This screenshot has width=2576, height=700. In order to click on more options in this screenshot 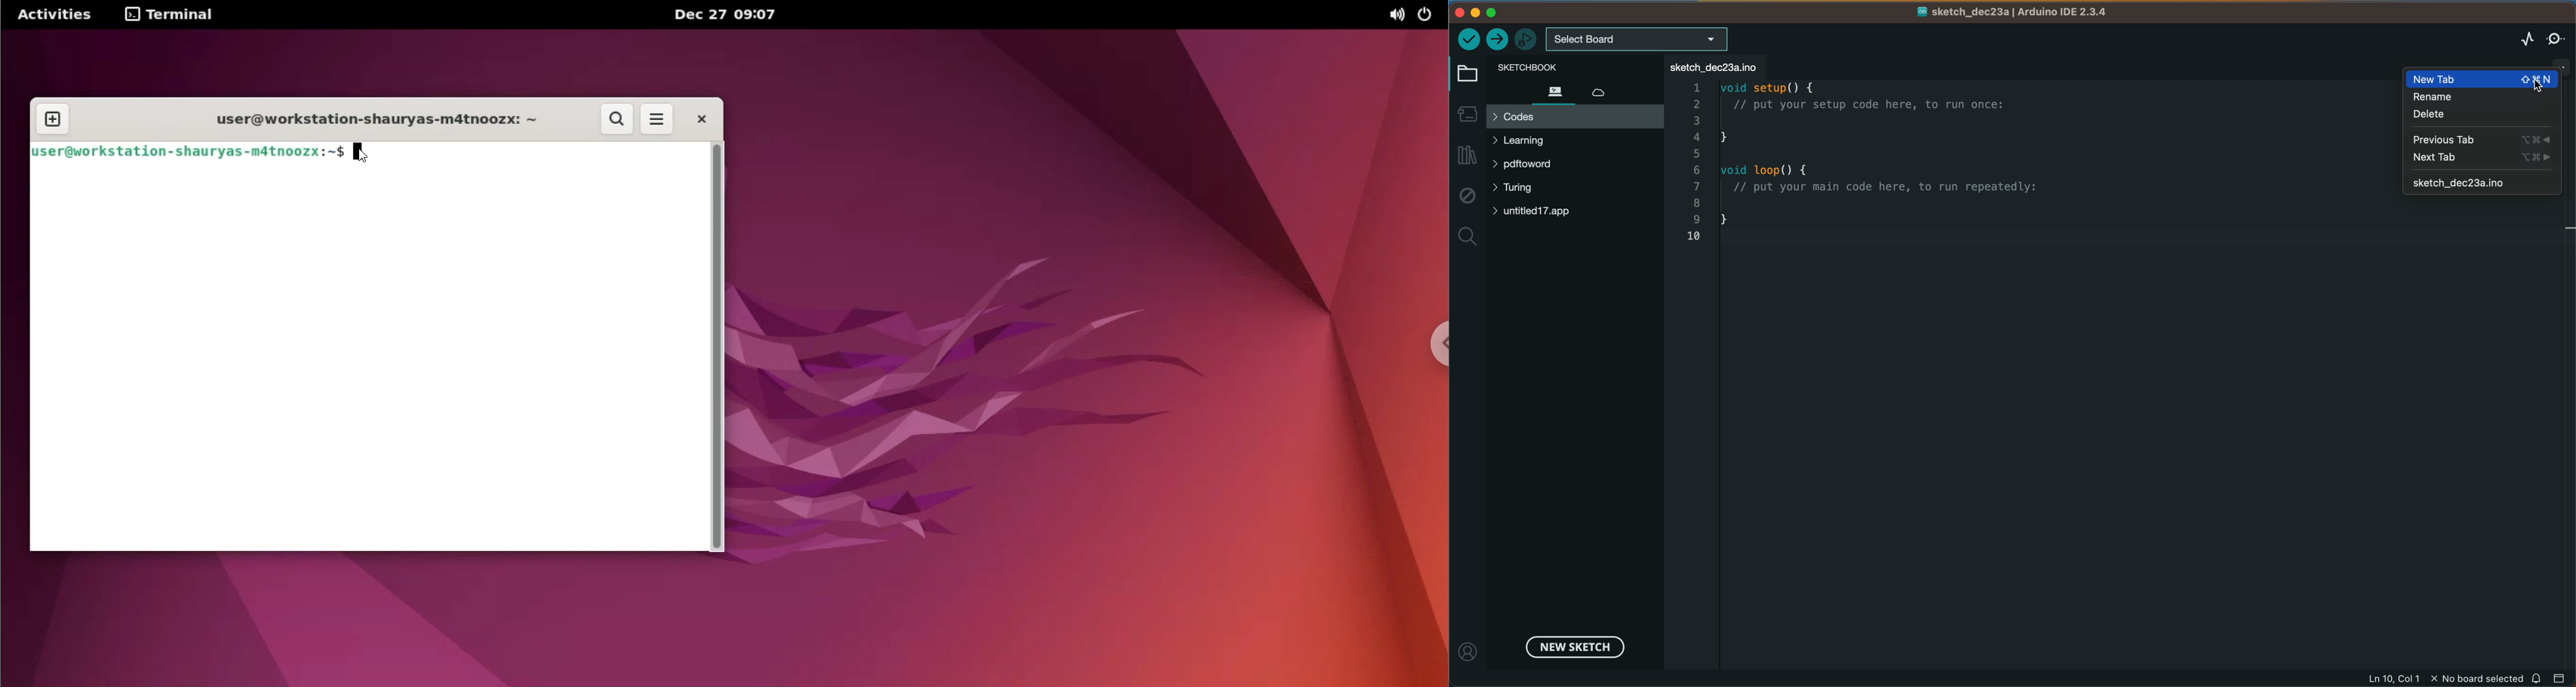, I will do `click(656, 119)`.